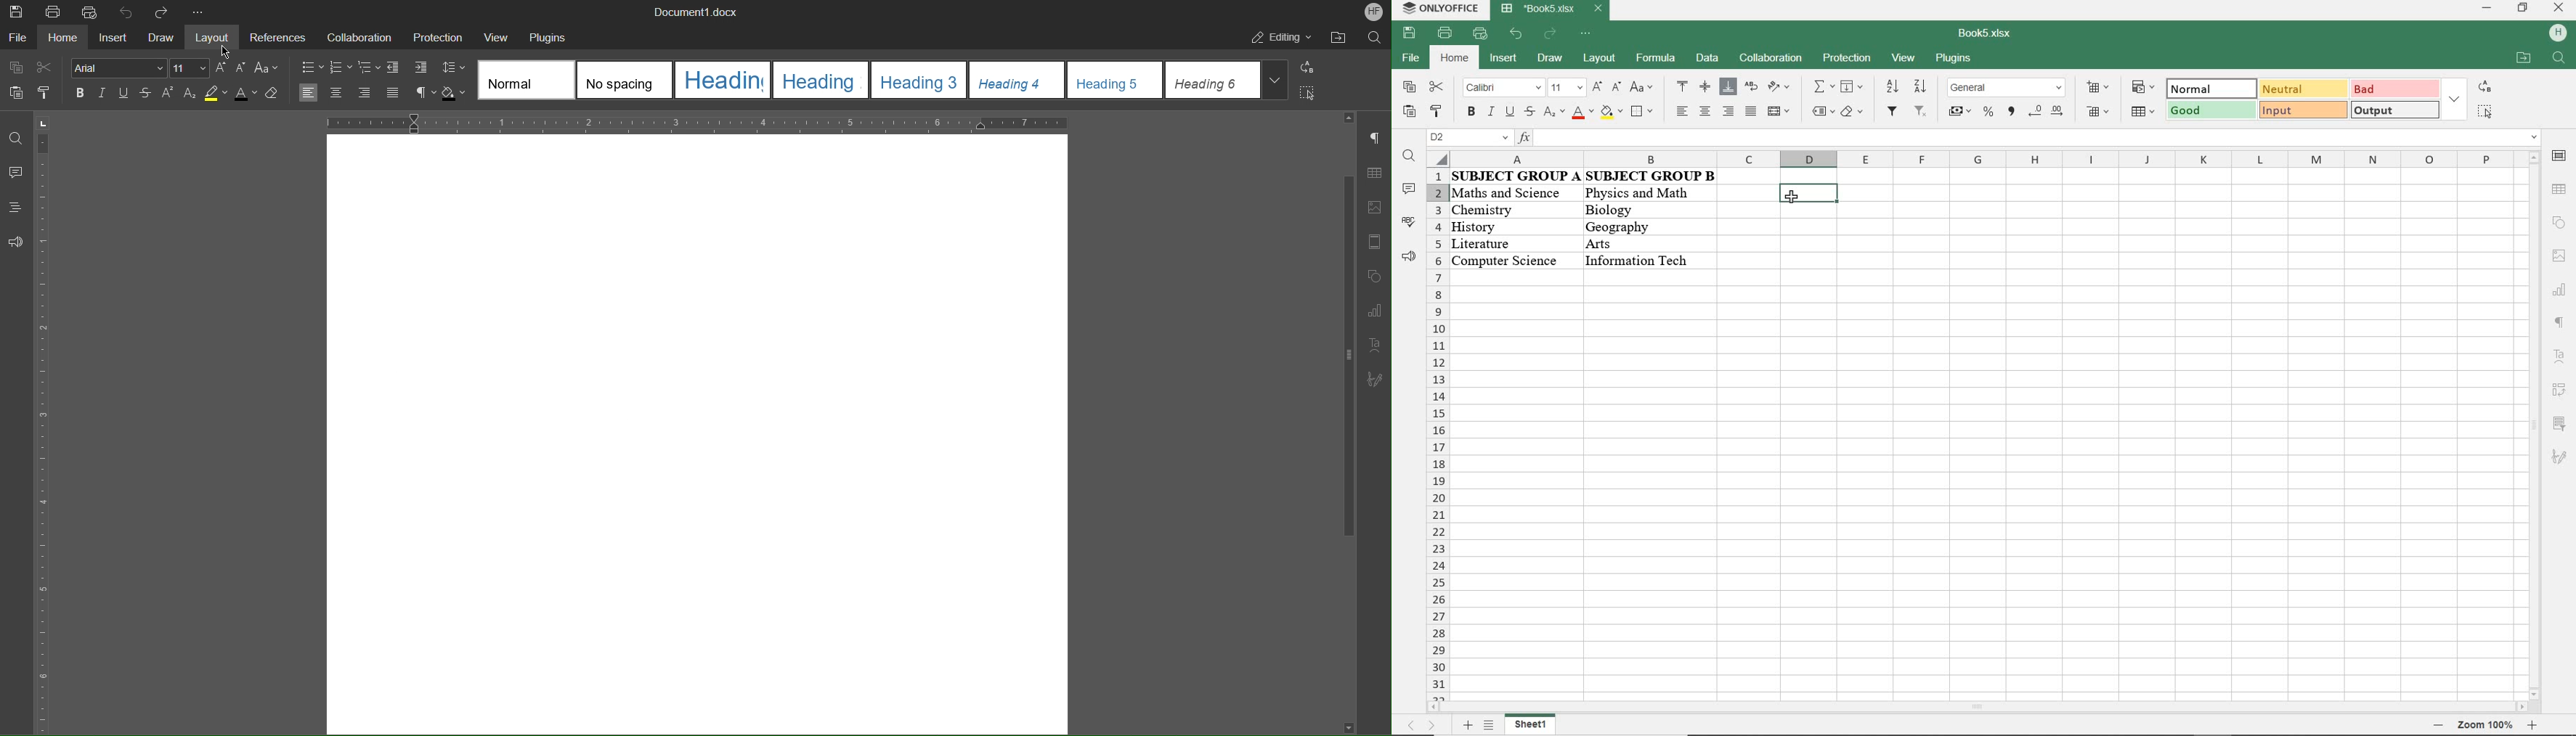 The width and height of the screenshot is (2576, 756). What do you see at coordinates (65, 38) in the screenshot?
I see `Home` at bounding box center [65, 38].